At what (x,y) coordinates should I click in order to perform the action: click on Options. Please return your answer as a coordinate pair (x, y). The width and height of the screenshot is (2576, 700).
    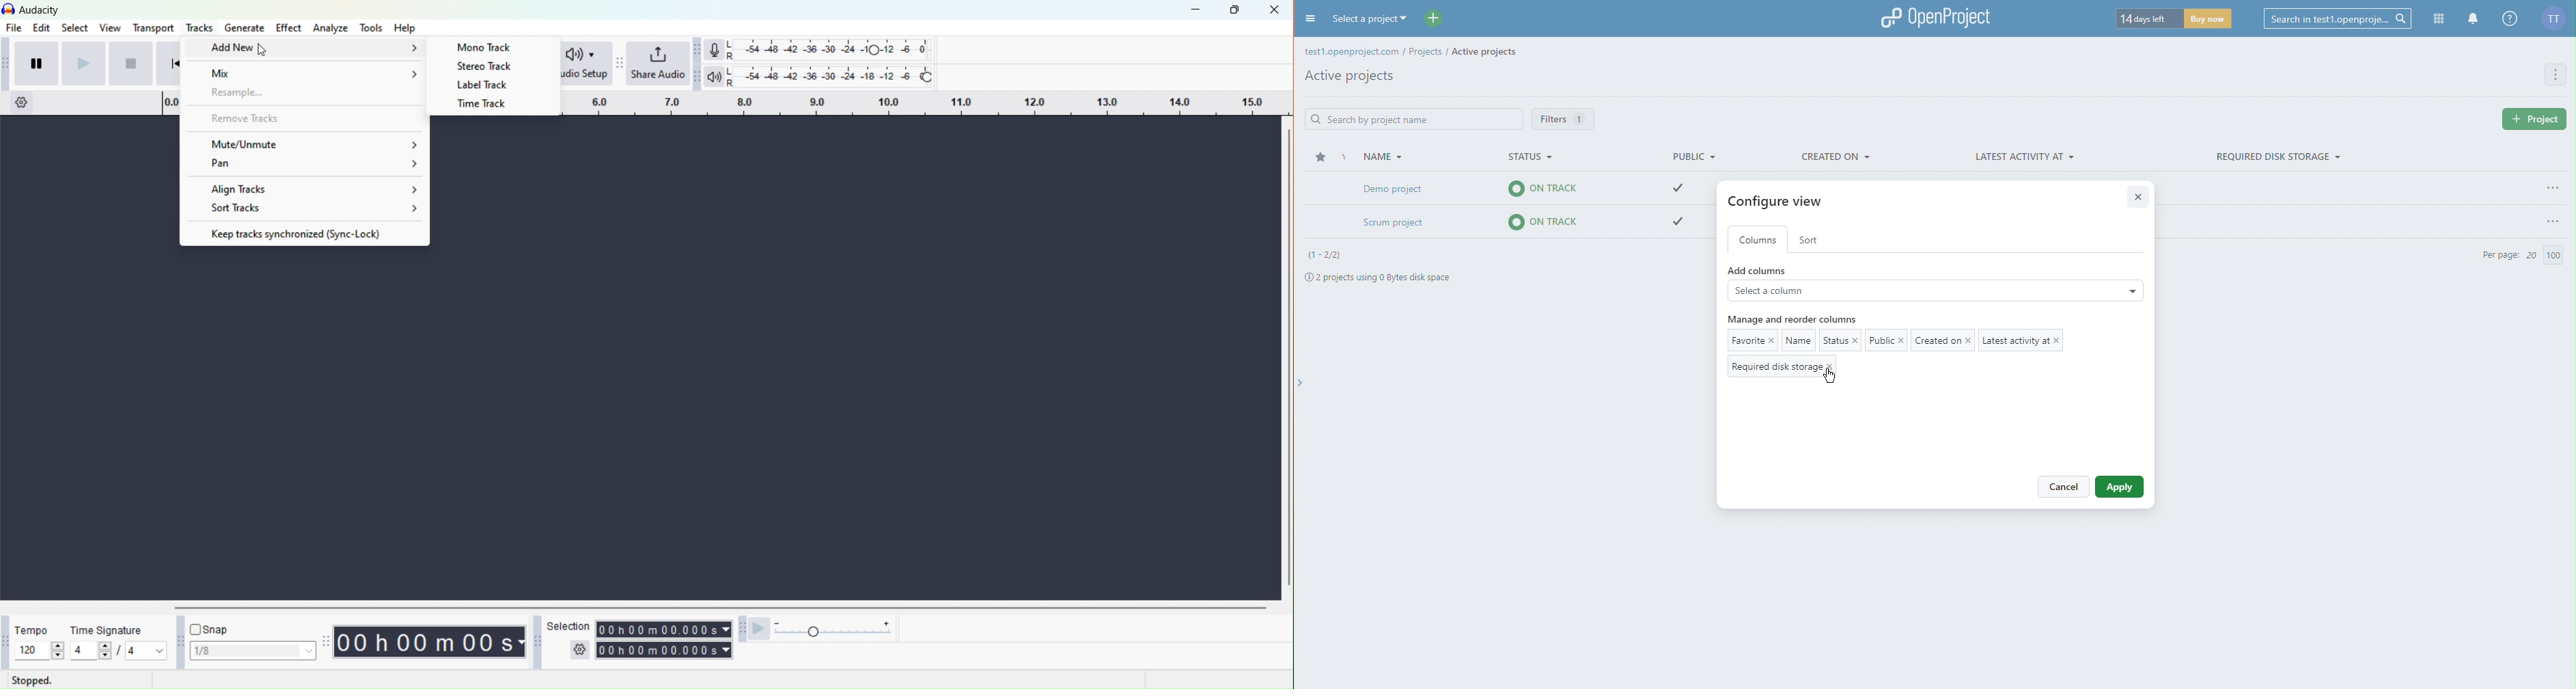
    Looking at the image, I should click on (2552, 217).